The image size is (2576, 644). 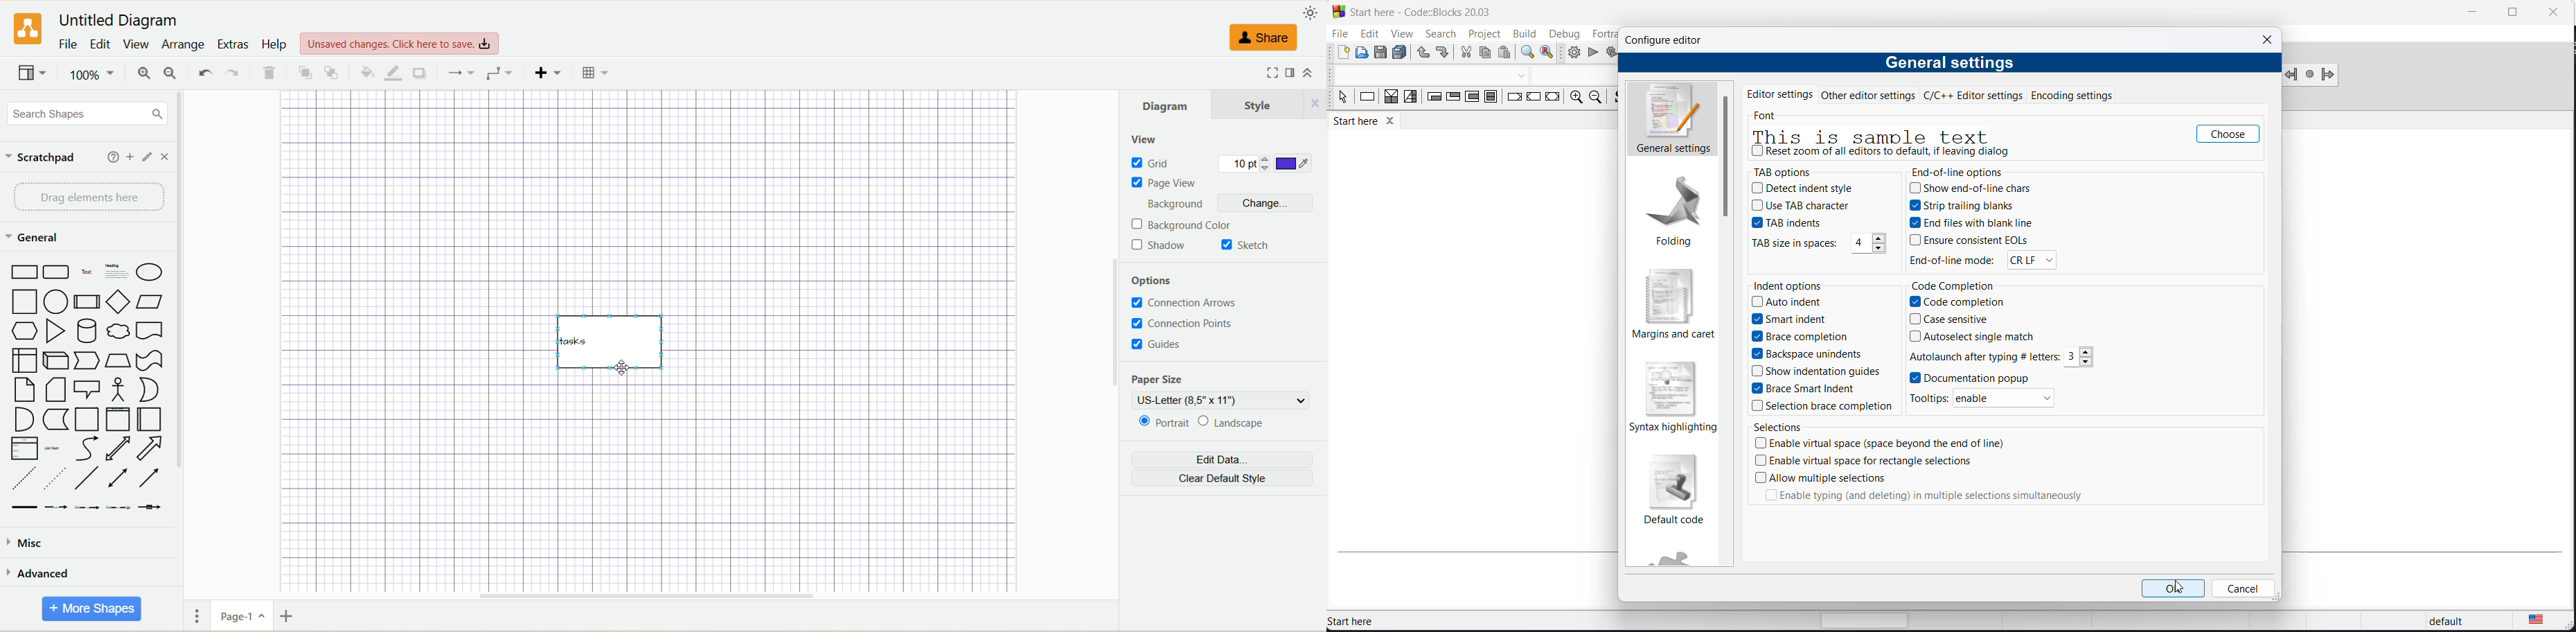 I want to click on allow multiple selections, so click(x=1822, y=477).